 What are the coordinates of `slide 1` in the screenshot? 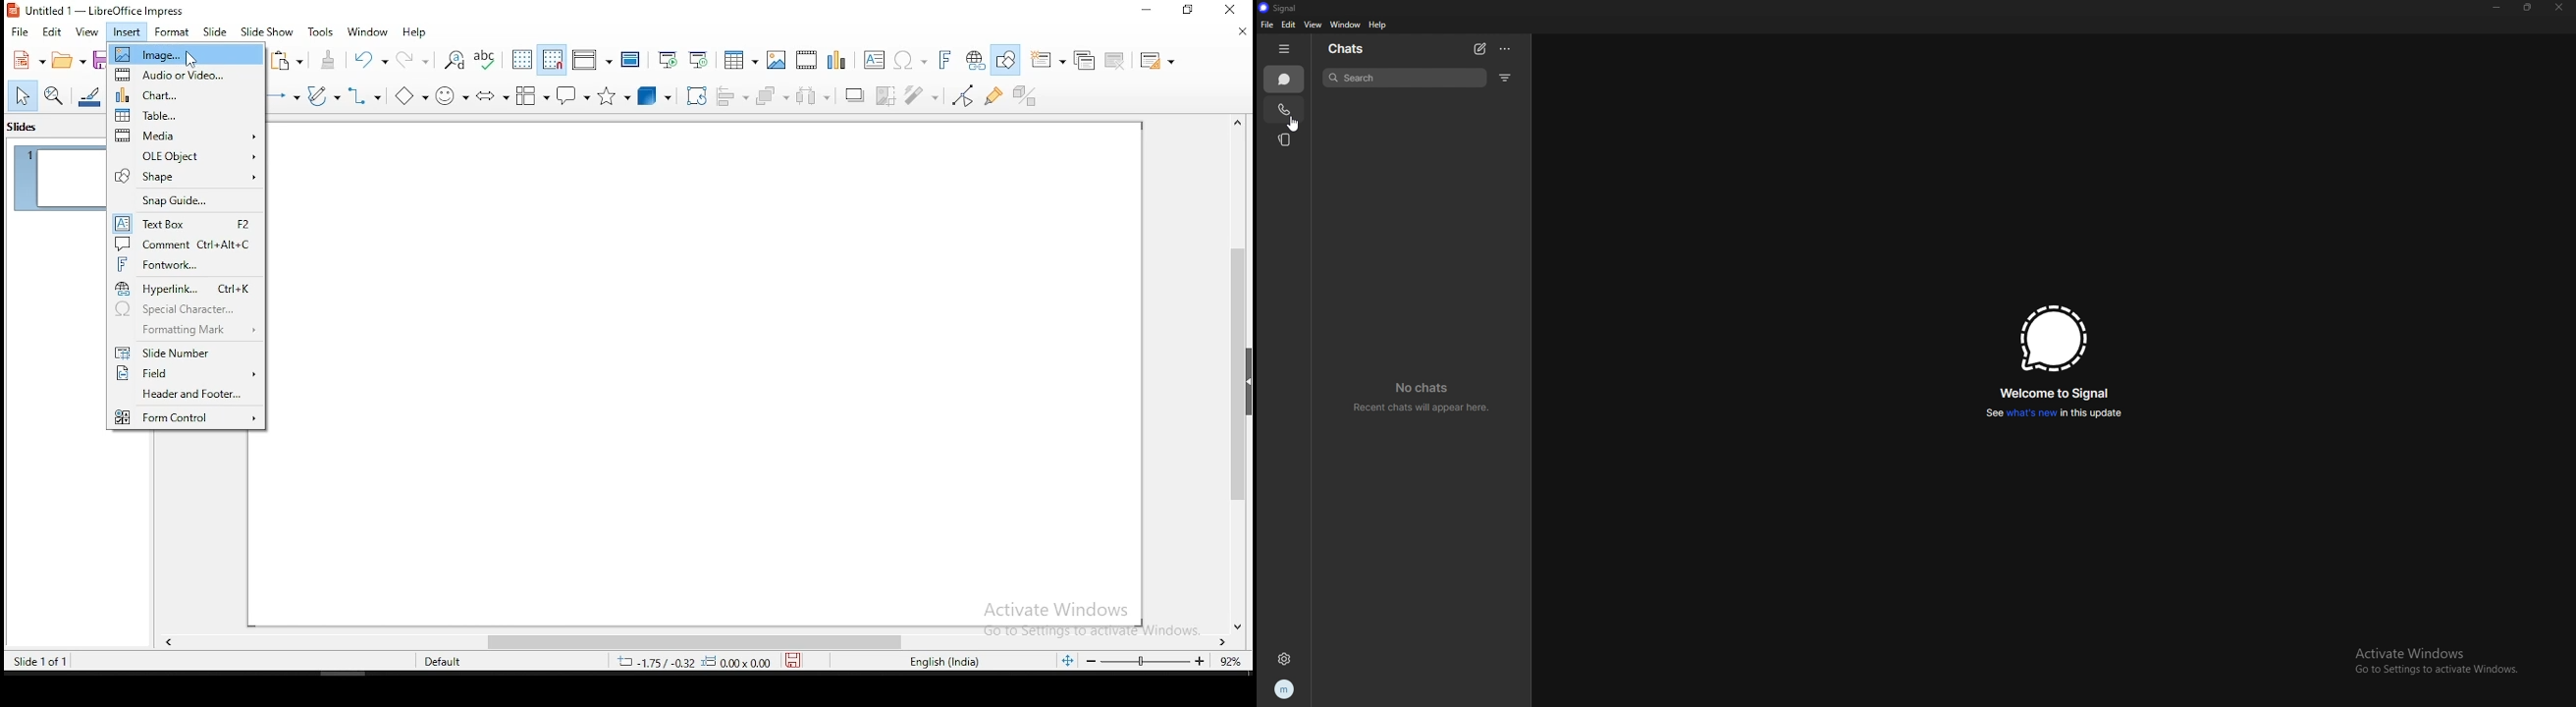 It's located at (58, 178).